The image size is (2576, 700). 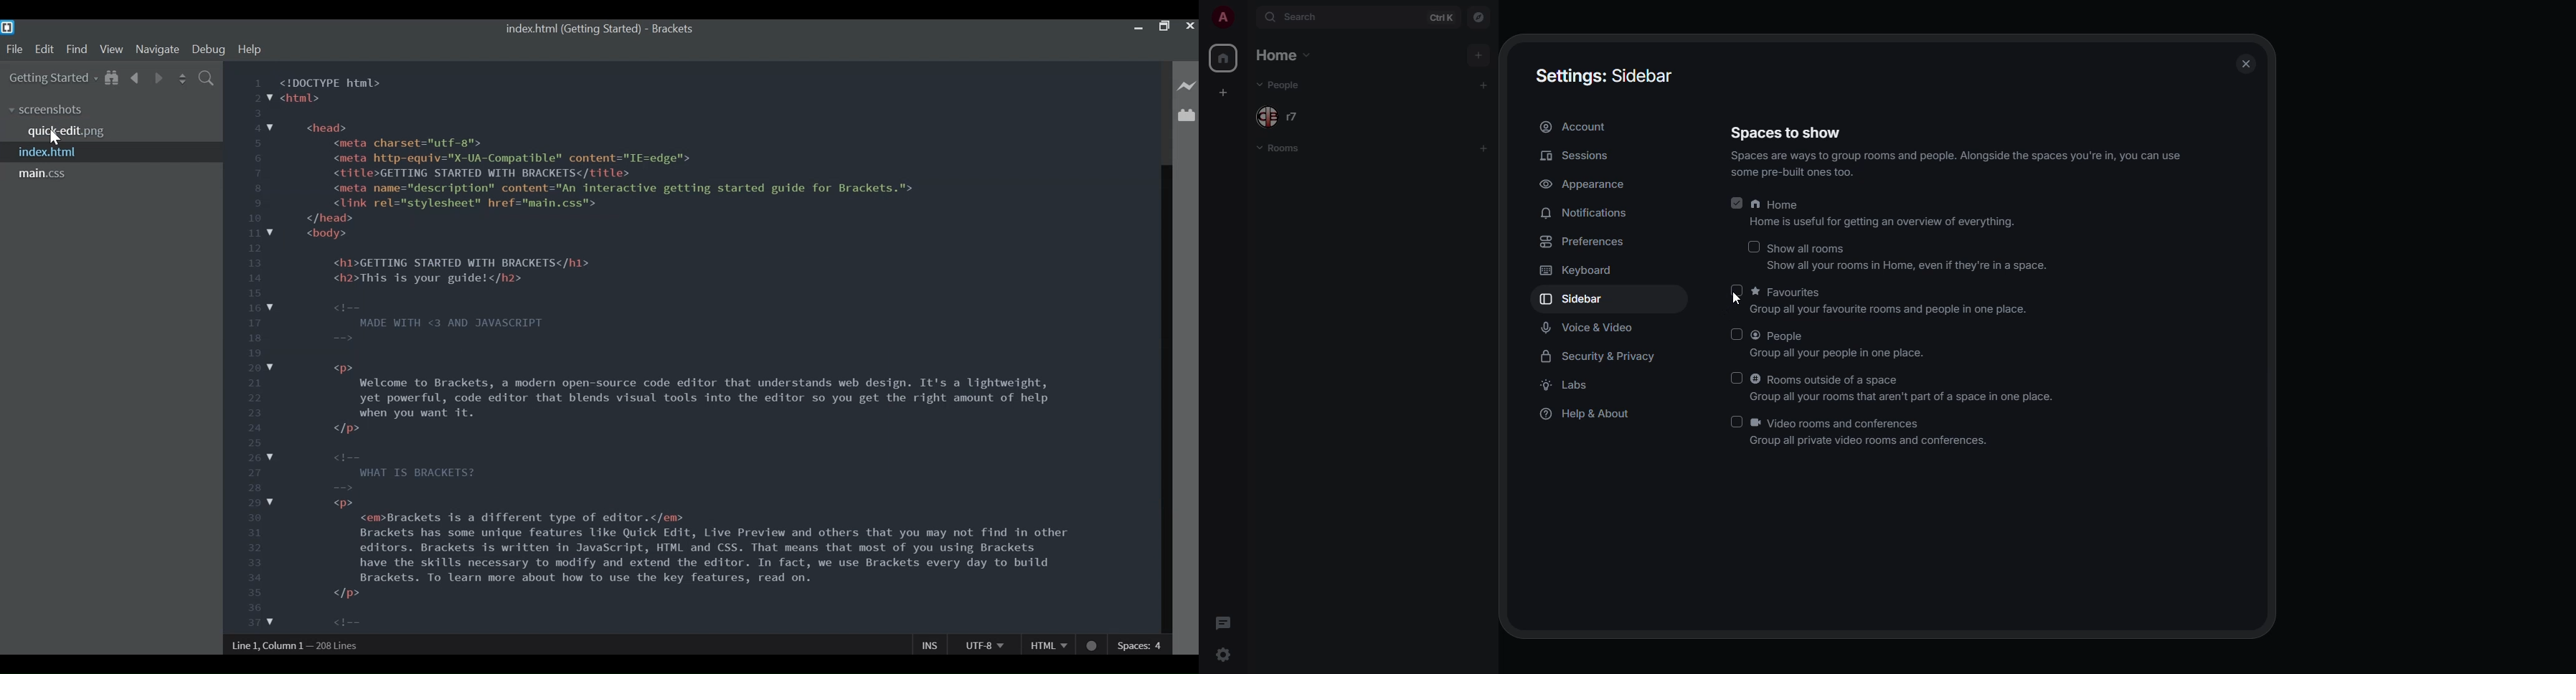 I want to click on security & privacy, so click(x=1598, y=359).